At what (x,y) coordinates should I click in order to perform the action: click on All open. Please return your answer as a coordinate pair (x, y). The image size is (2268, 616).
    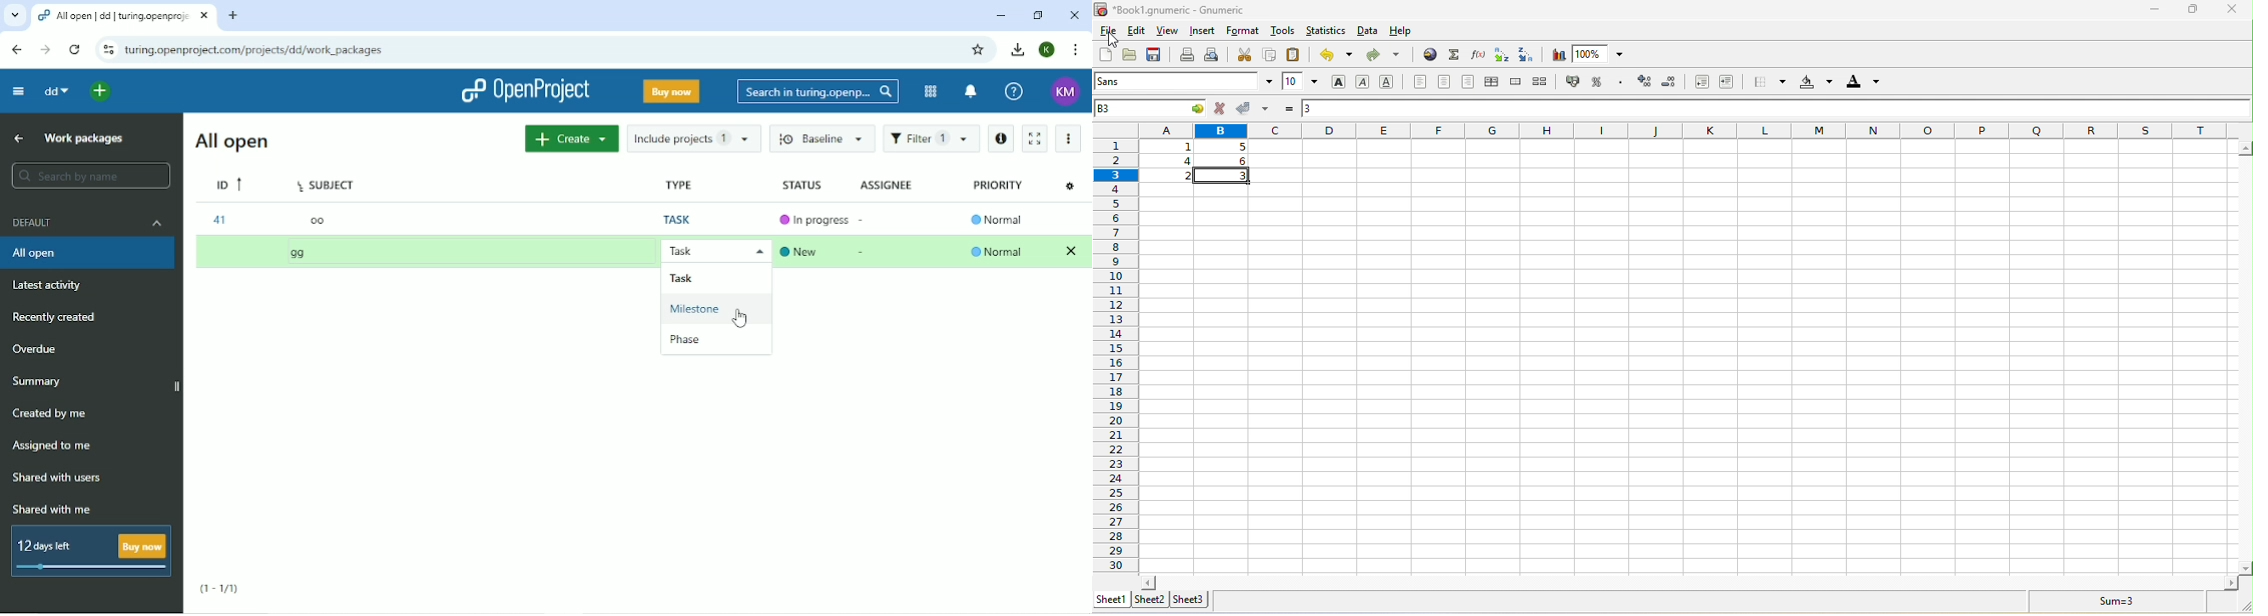
    Looking at the image, I should click on (230, 141).